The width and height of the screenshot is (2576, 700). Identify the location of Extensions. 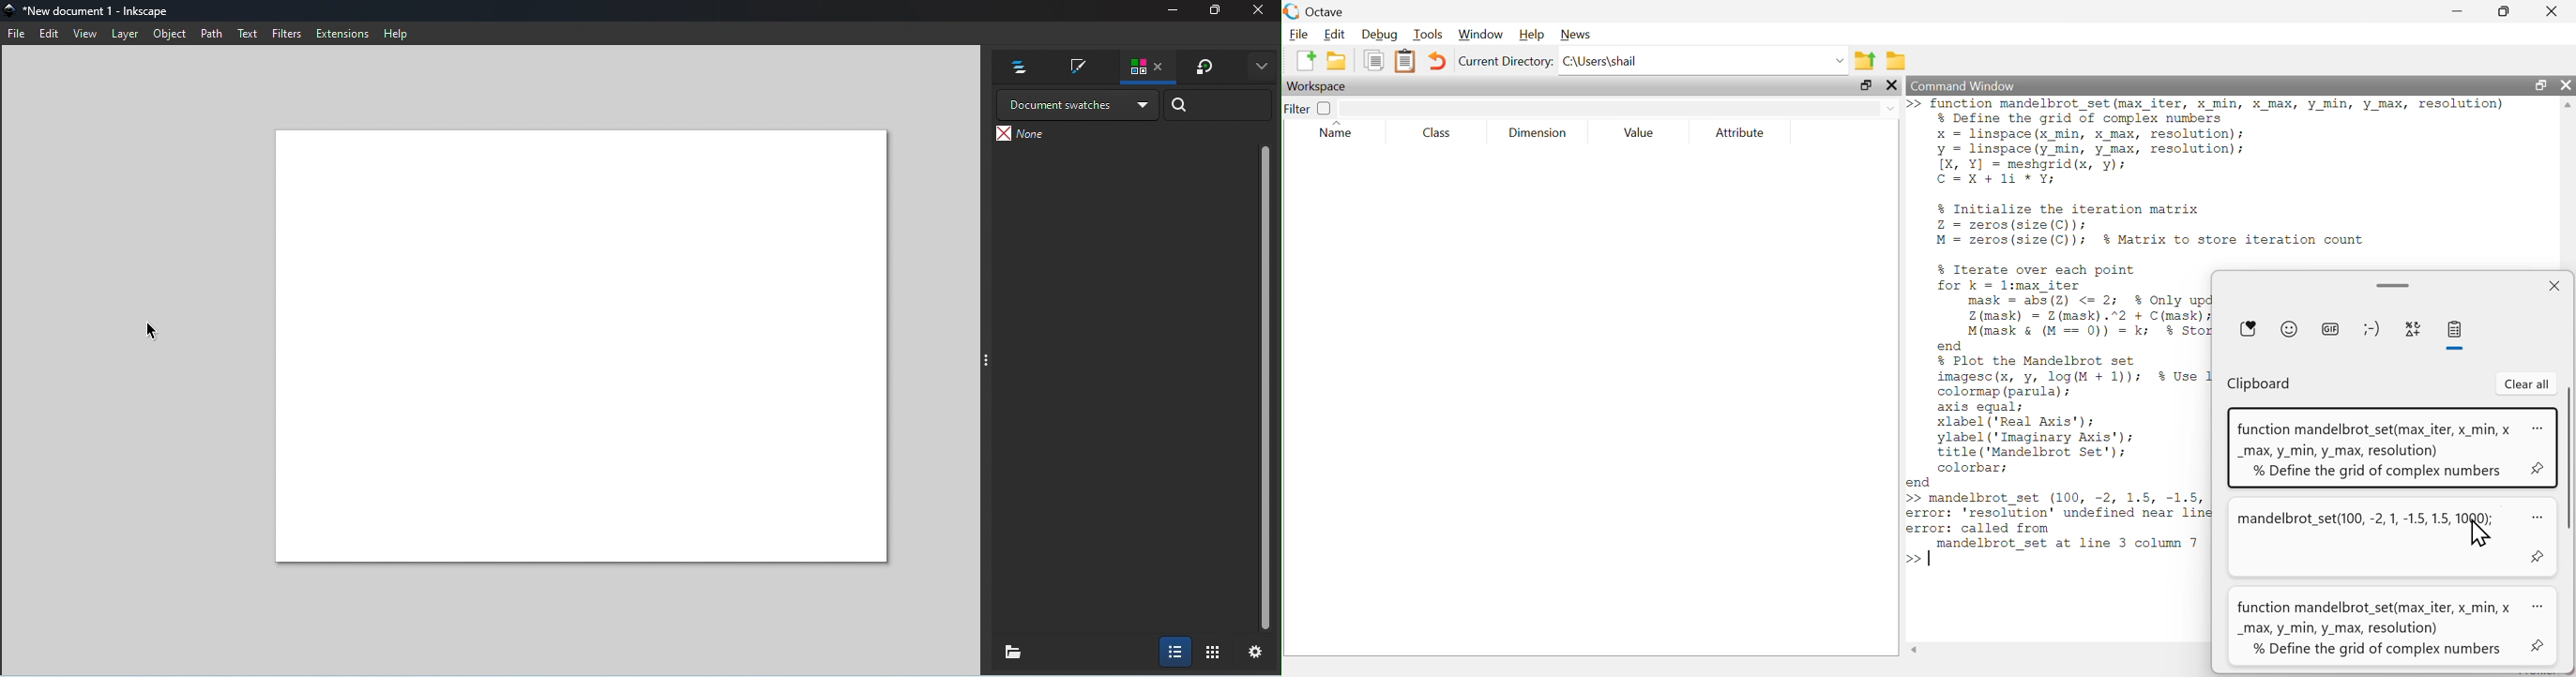
(342, 34).